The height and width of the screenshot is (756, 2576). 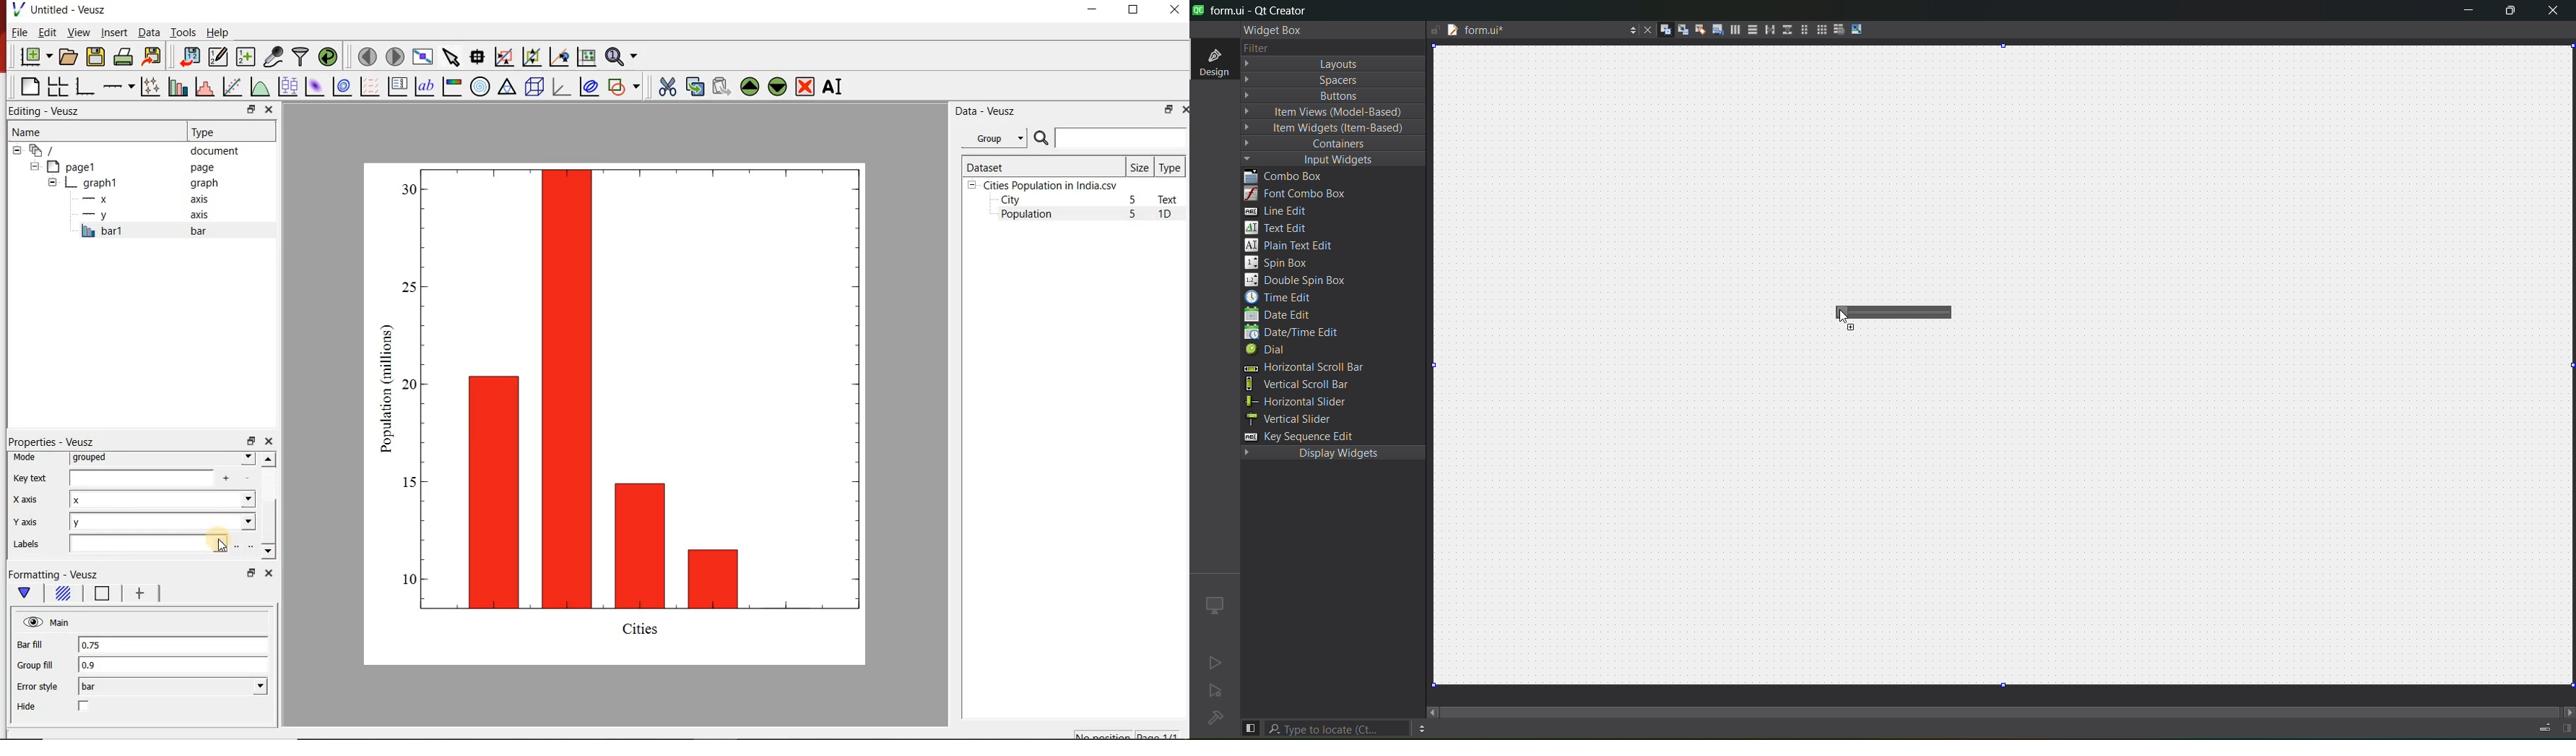 I want to click on buddies, so click(x=1695, y=30).